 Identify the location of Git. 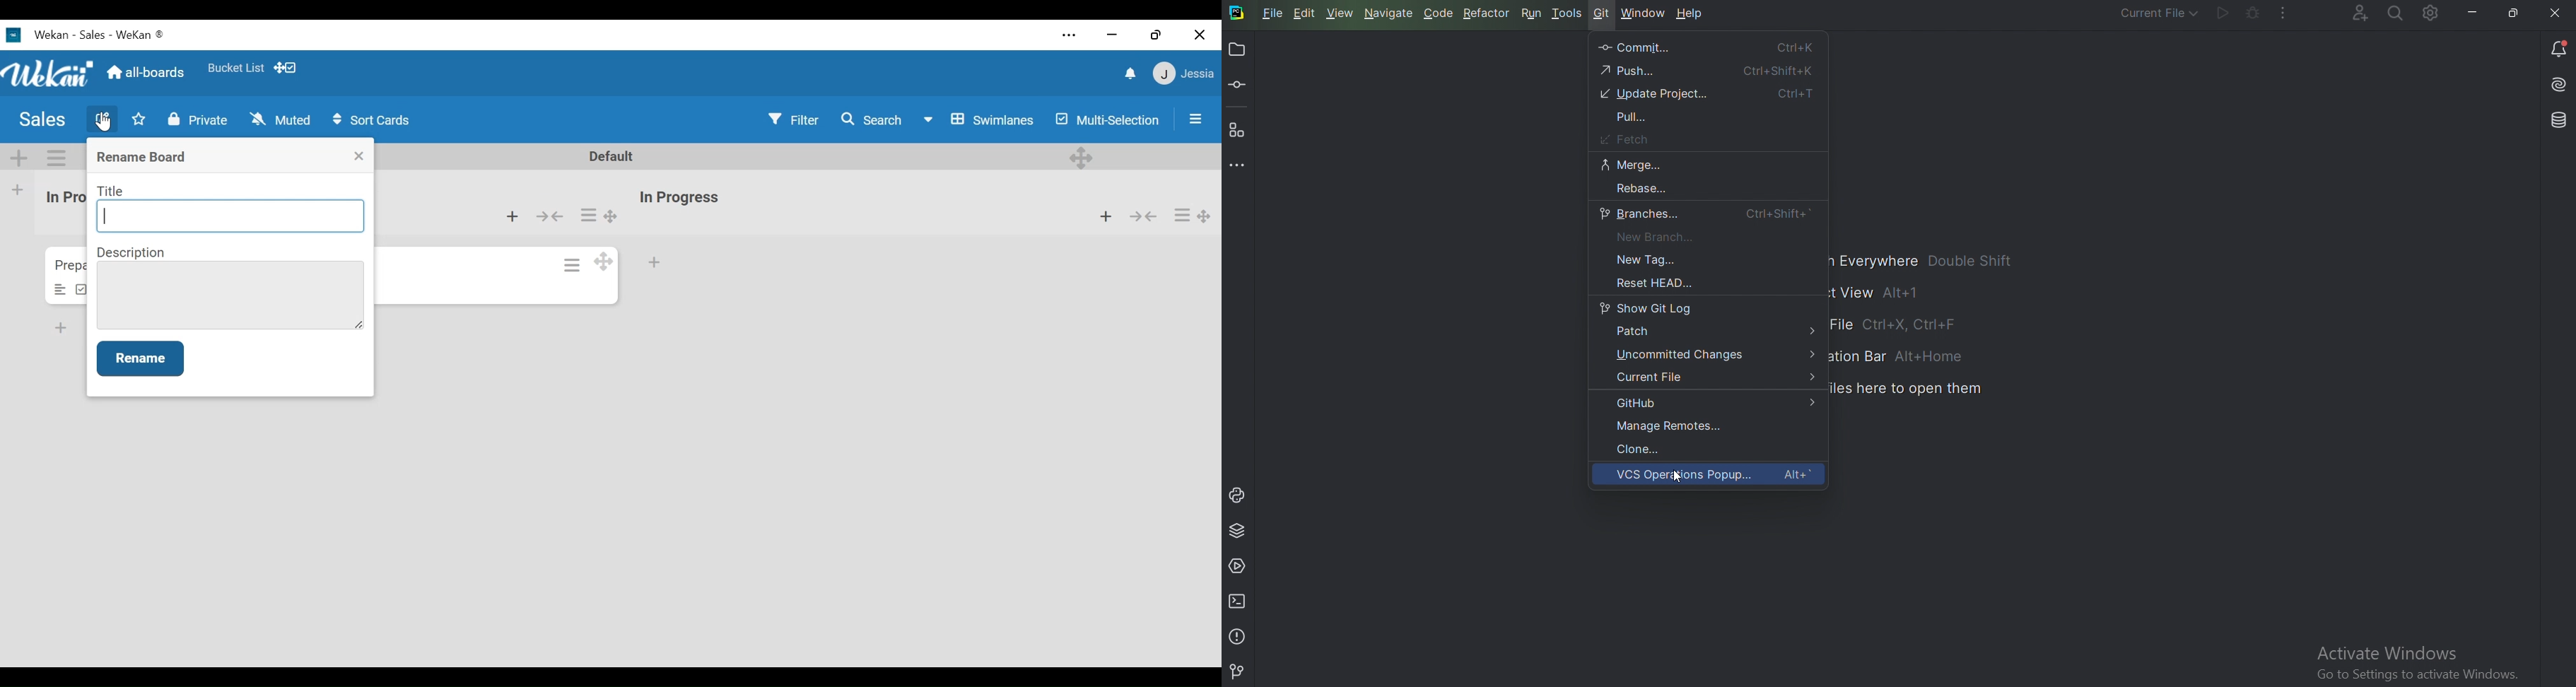
(1602, 13).